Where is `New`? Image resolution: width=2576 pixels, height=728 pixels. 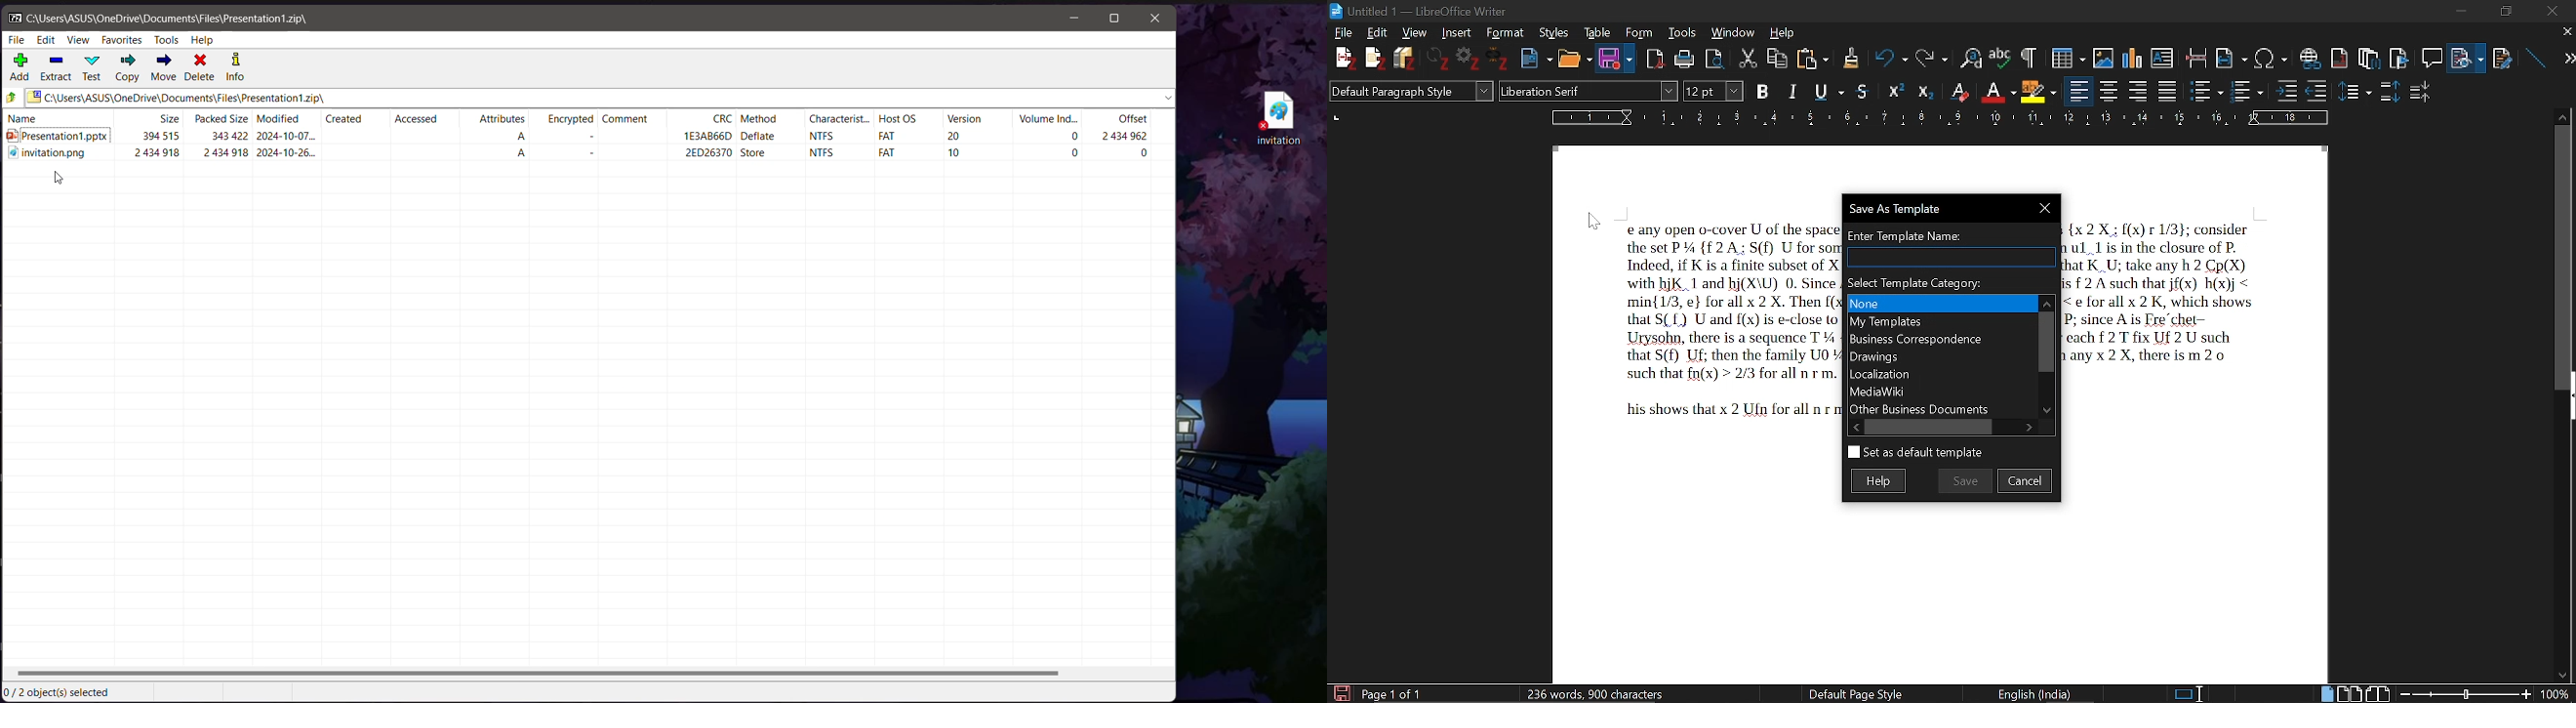
New is located at coordinates (1536, 57).